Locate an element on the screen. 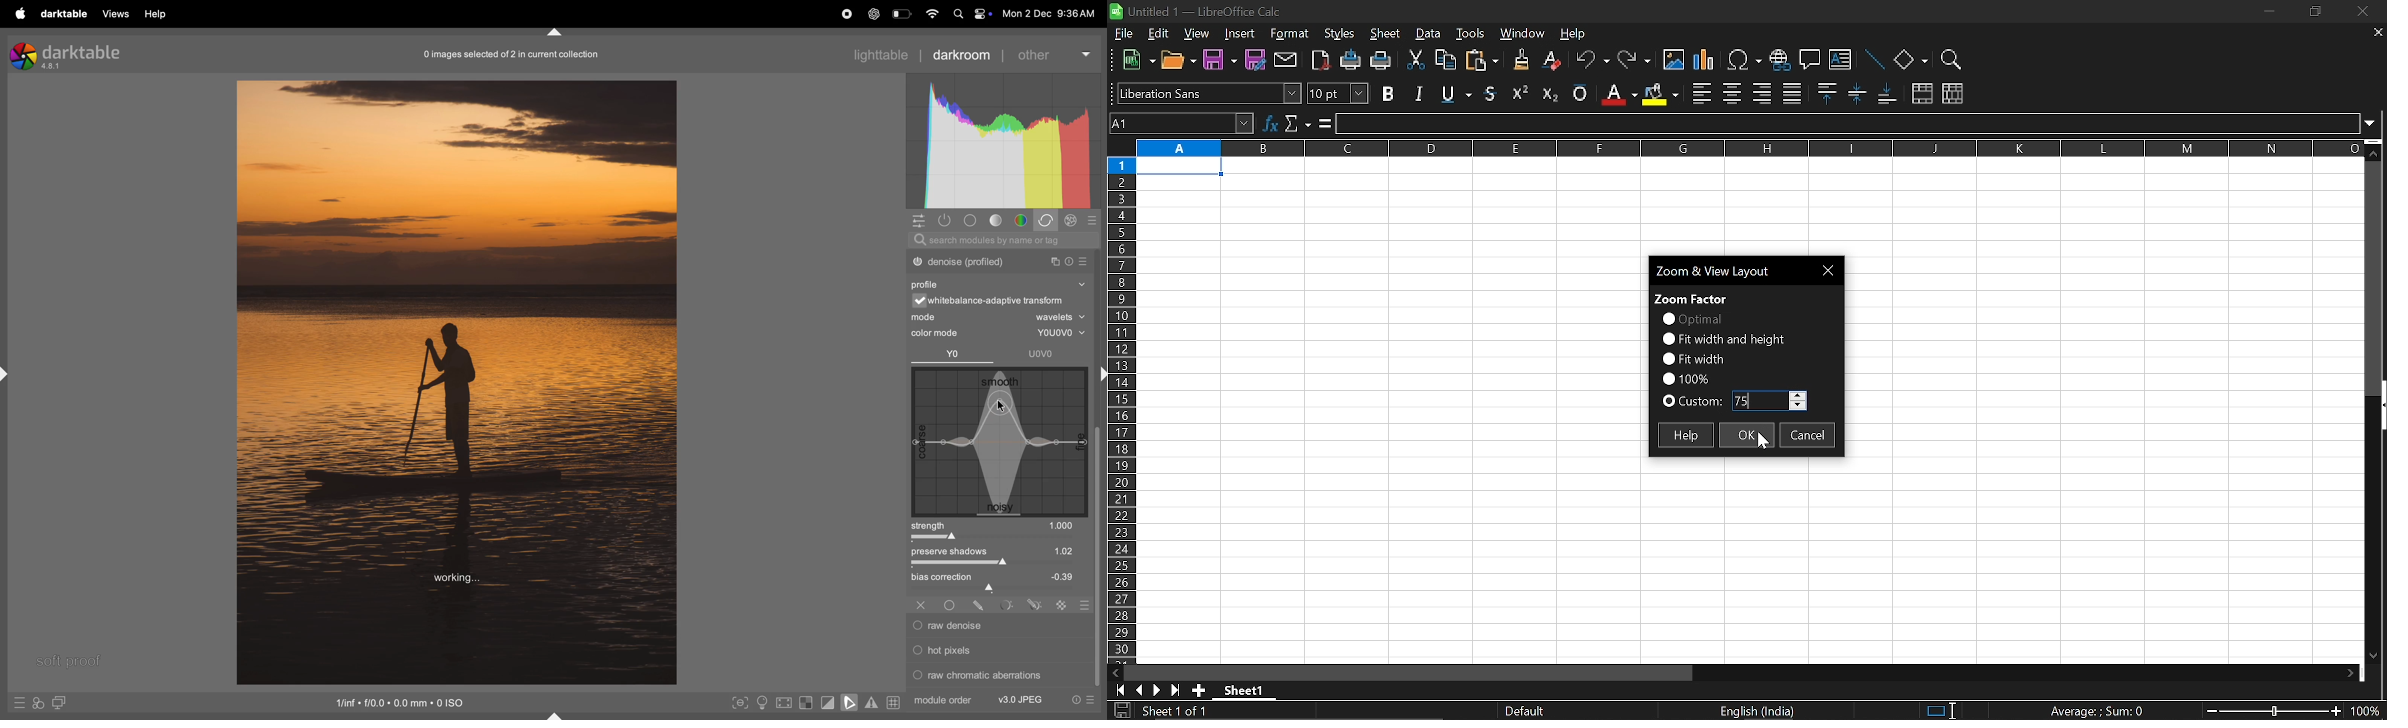  preserve shadows is located at coordinates (956, 552).